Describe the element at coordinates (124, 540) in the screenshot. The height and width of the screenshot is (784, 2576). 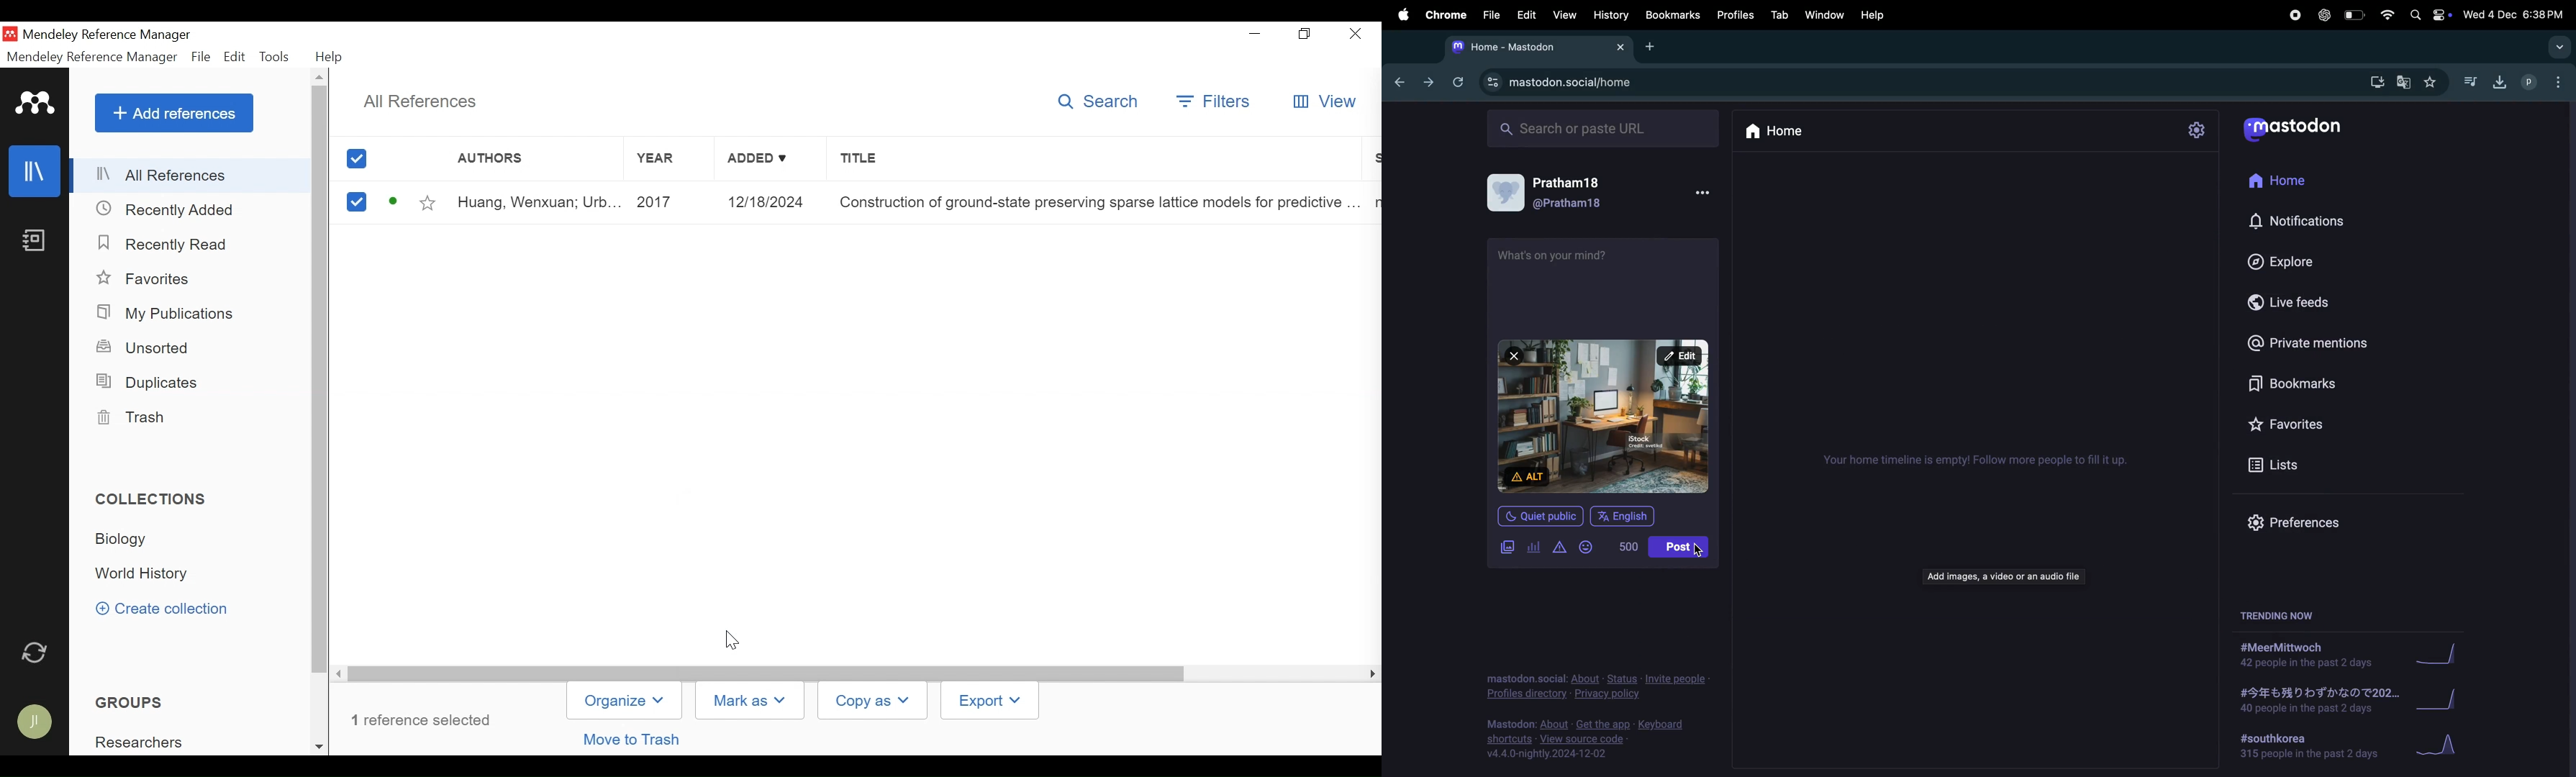
I see `Collection` at that location.